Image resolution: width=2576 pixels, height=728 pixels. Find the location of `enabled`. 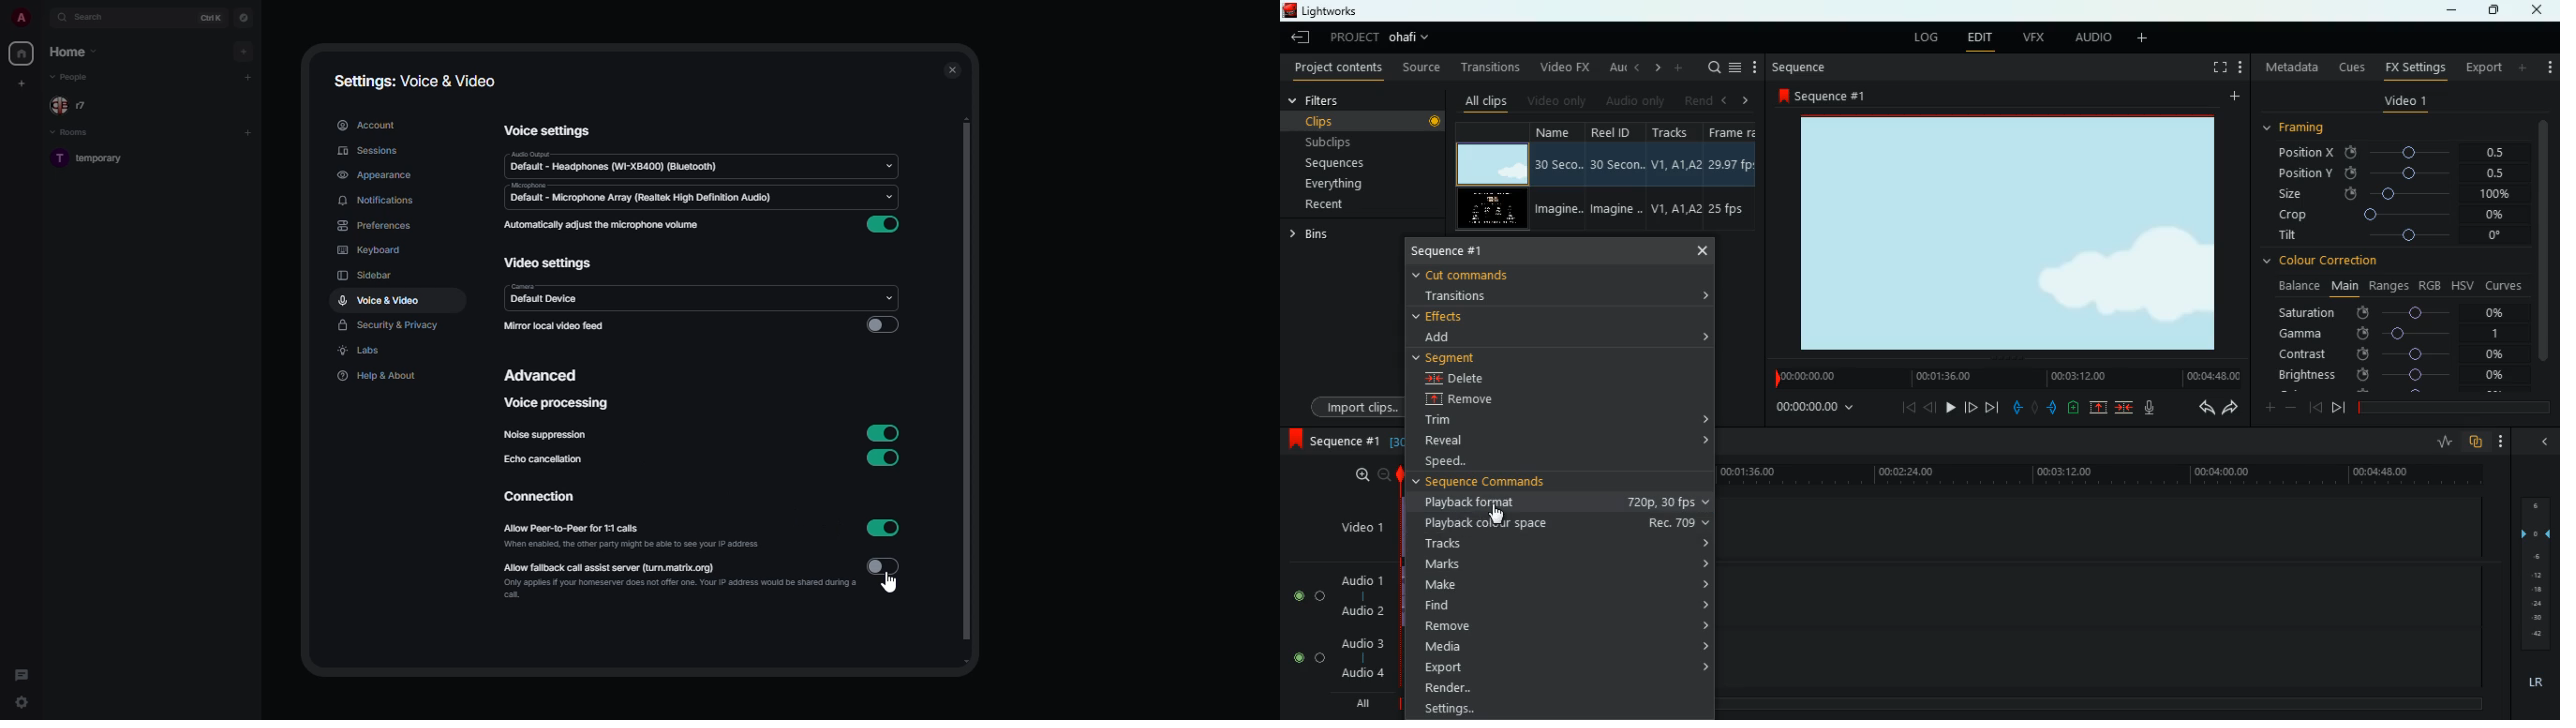

enabled is located at coordinates (883, 226).